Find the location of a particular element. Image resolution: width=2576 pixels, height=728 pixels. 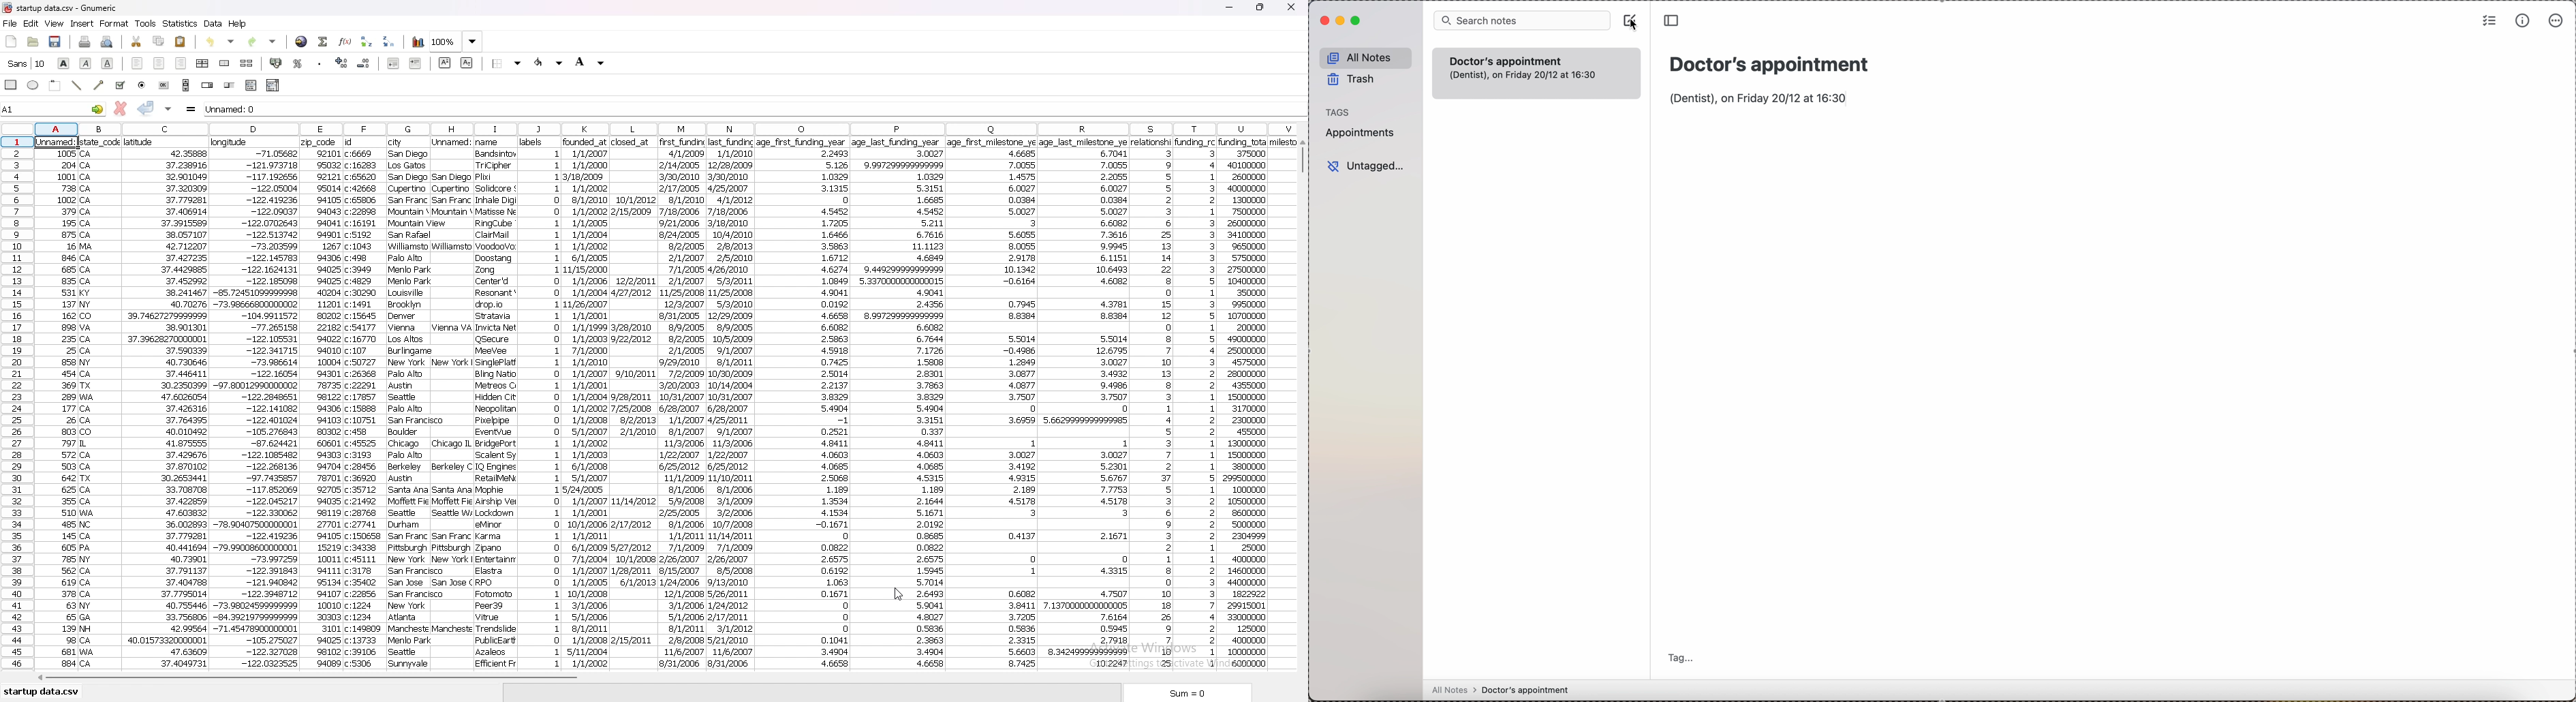

format is located at coordinates (115, 24).